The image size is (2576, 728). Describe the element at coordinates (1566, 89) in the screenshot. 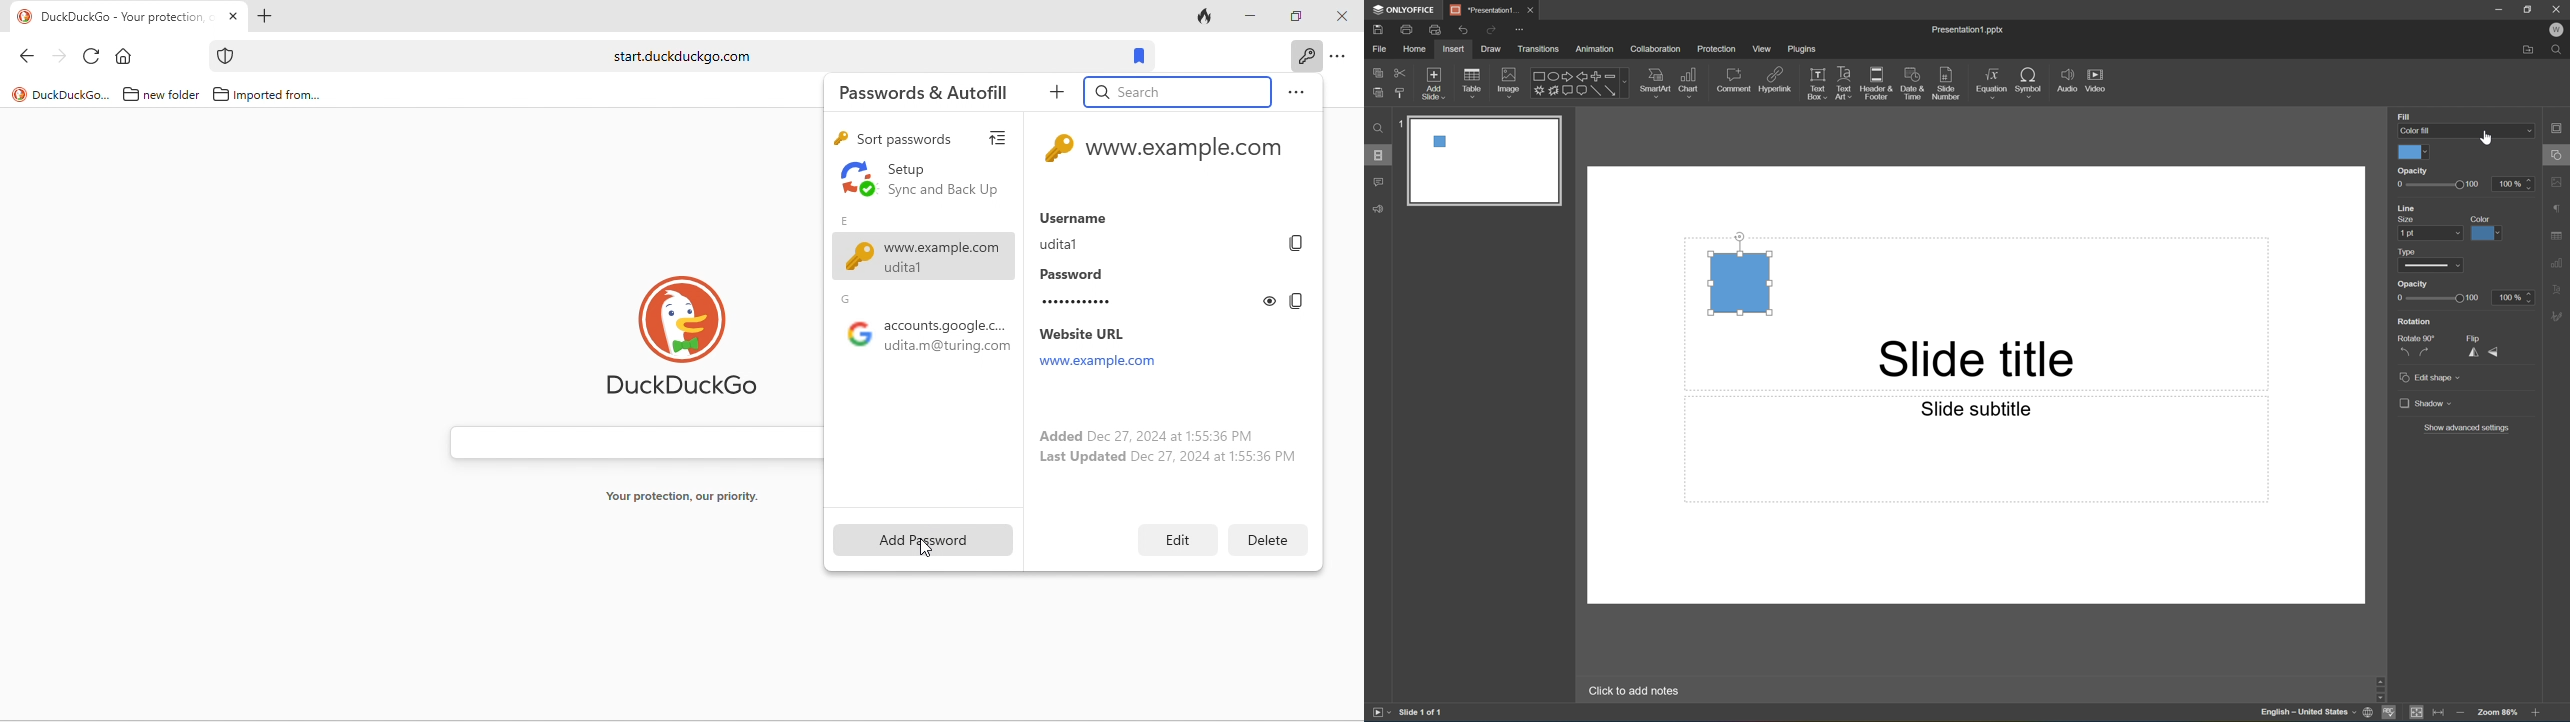

I see `` at that location.